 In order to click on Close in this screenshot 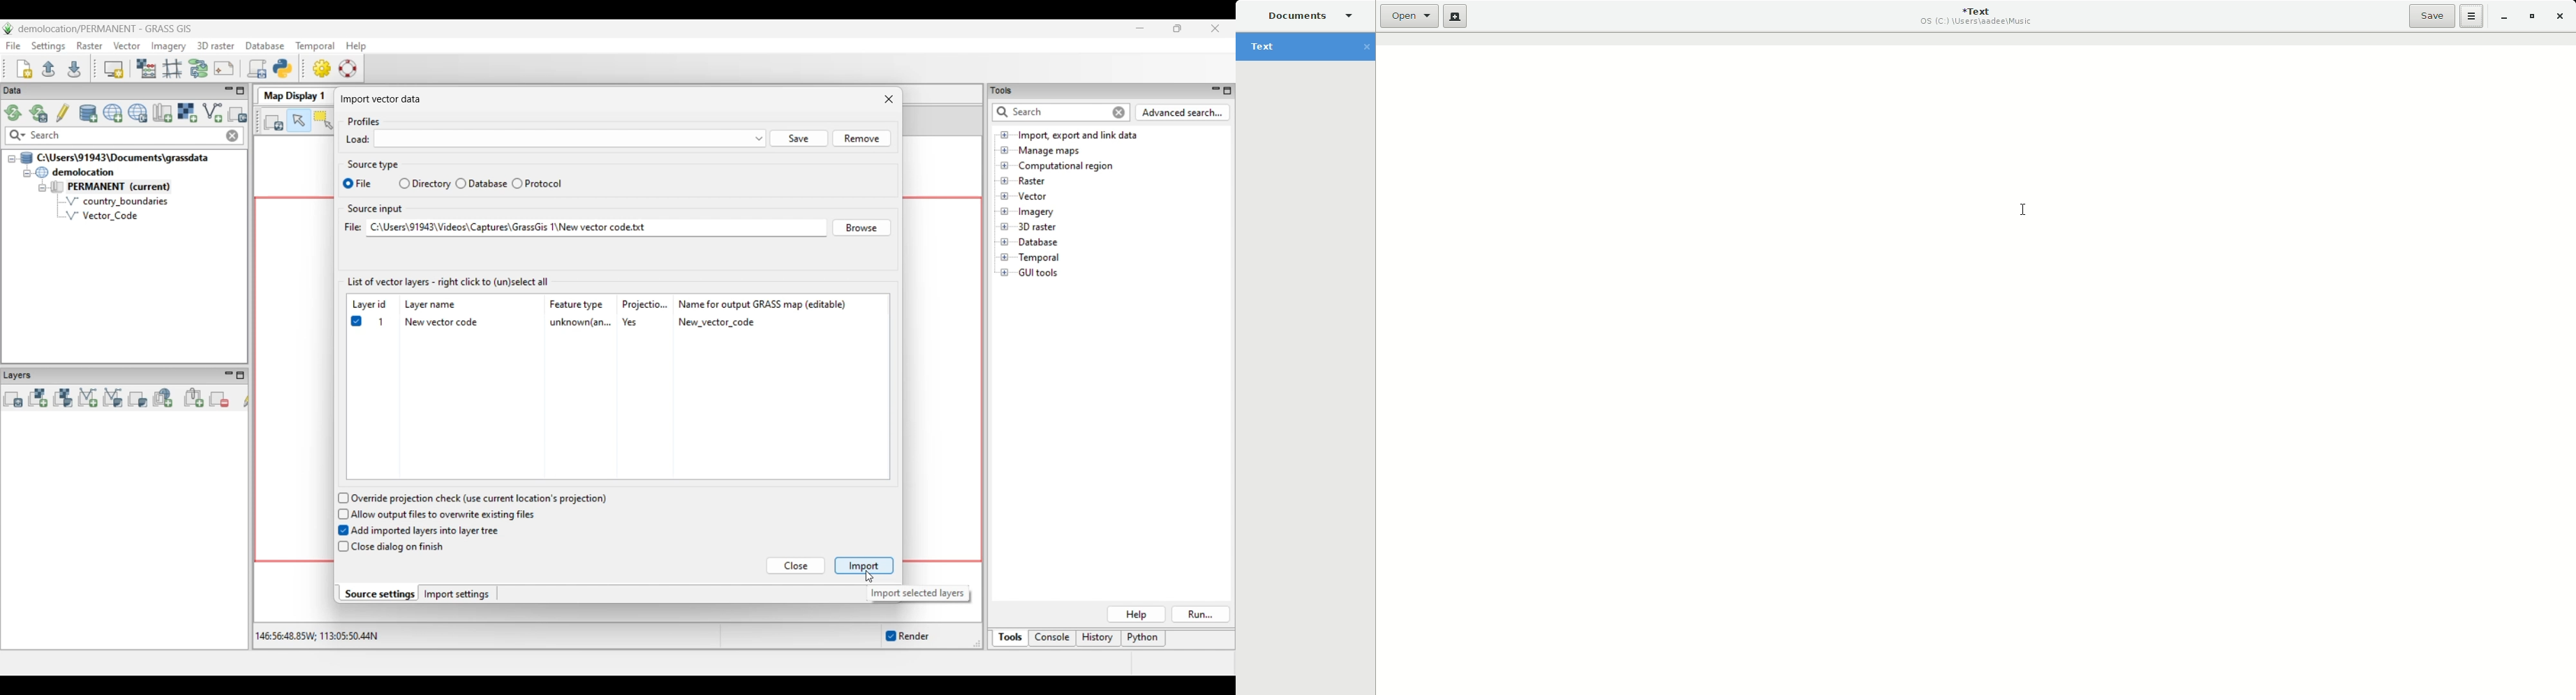, I will do `click(2561, 17)`.